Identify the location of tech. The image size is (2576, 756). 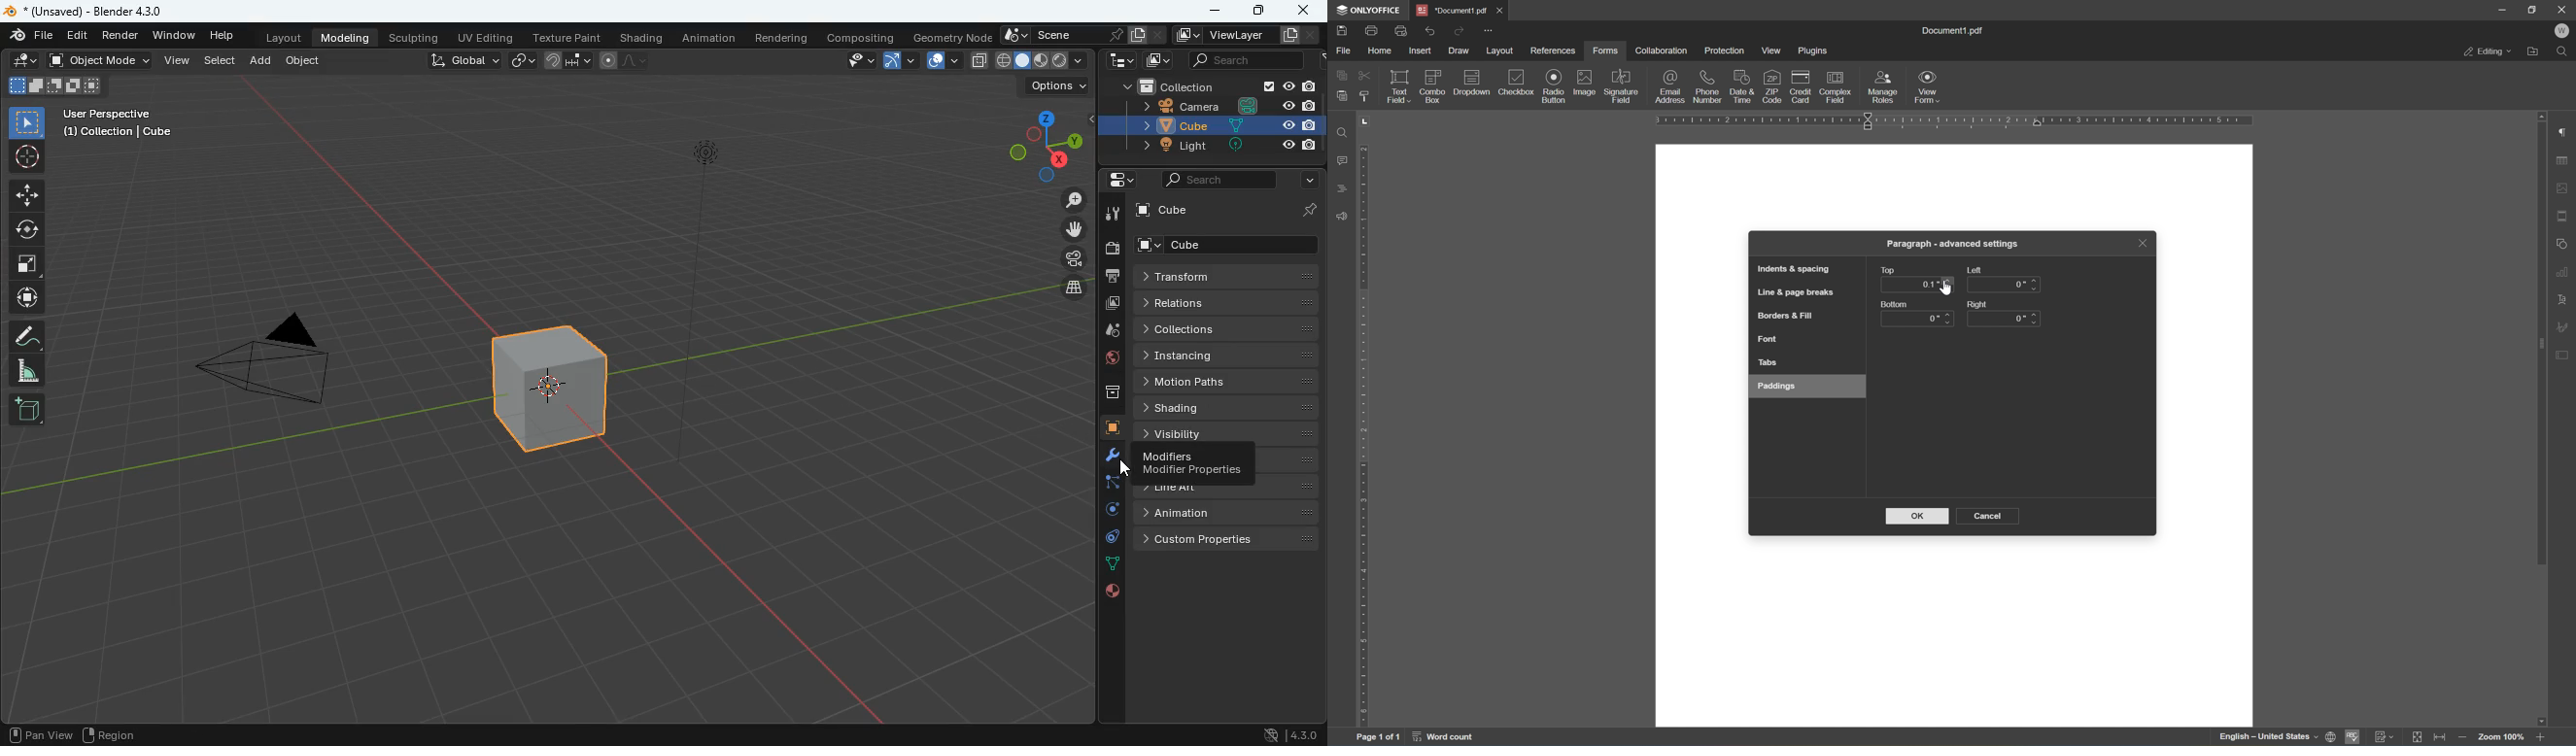
(1122, 61).